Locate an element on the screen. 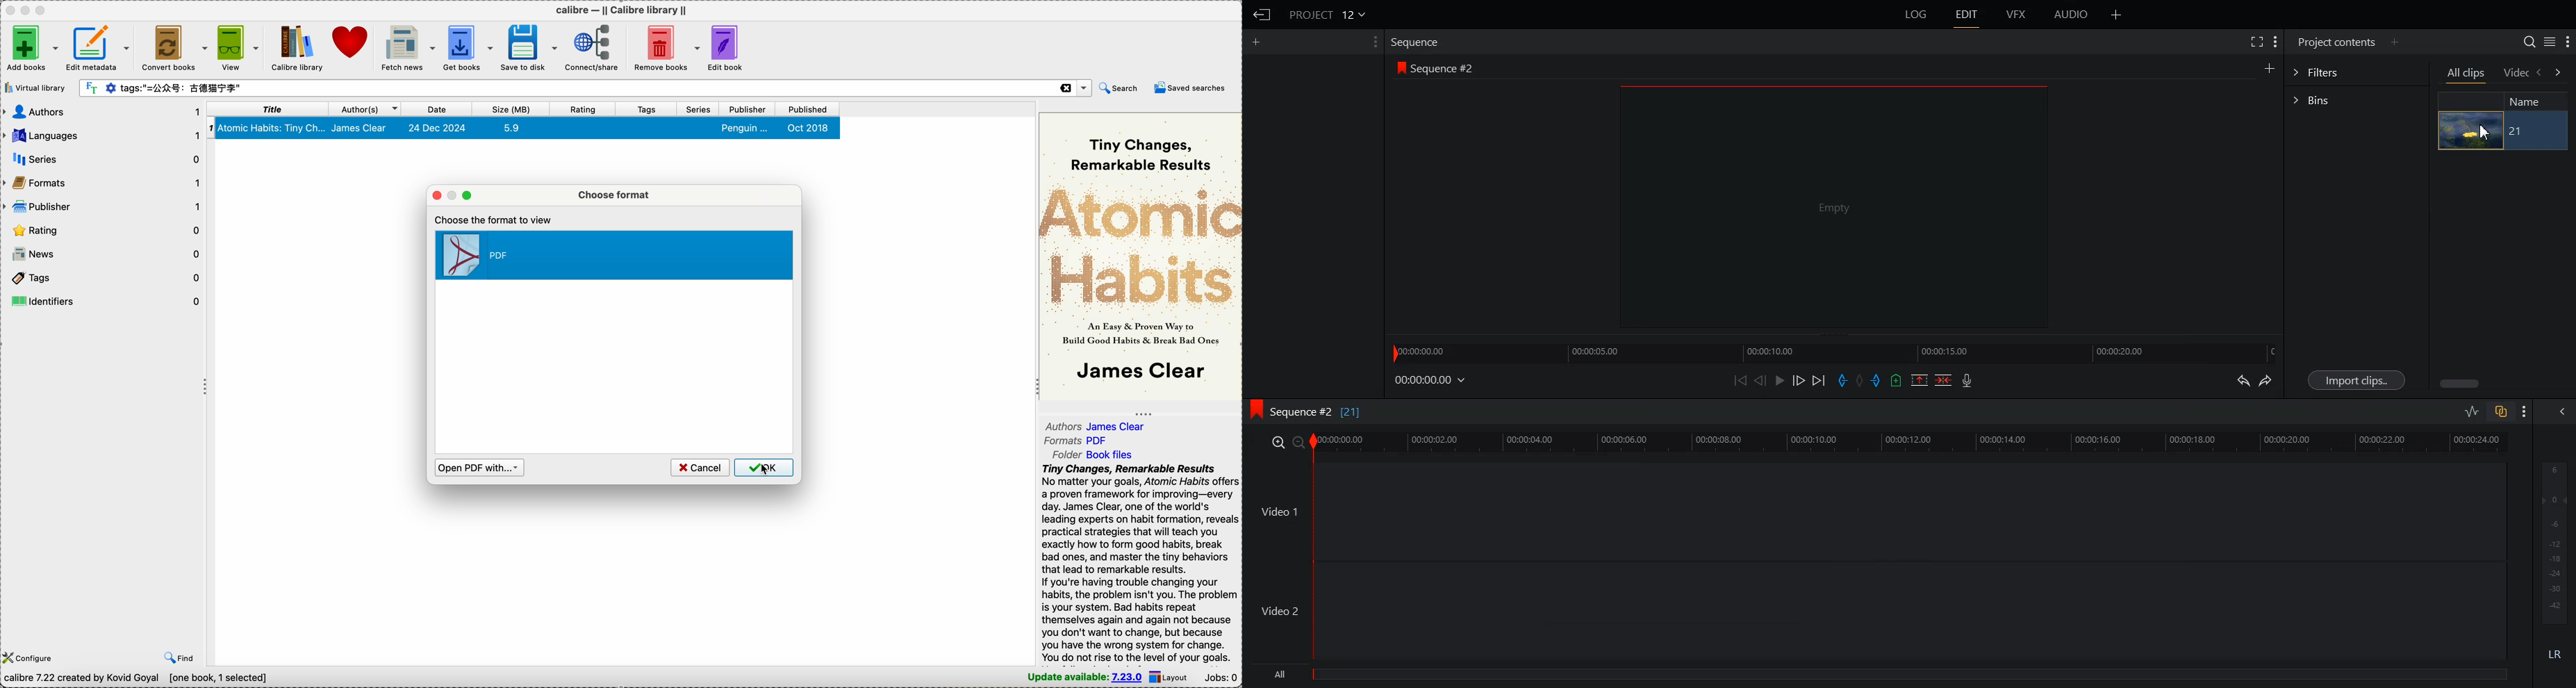  rating is located at coordinates (583, 109).